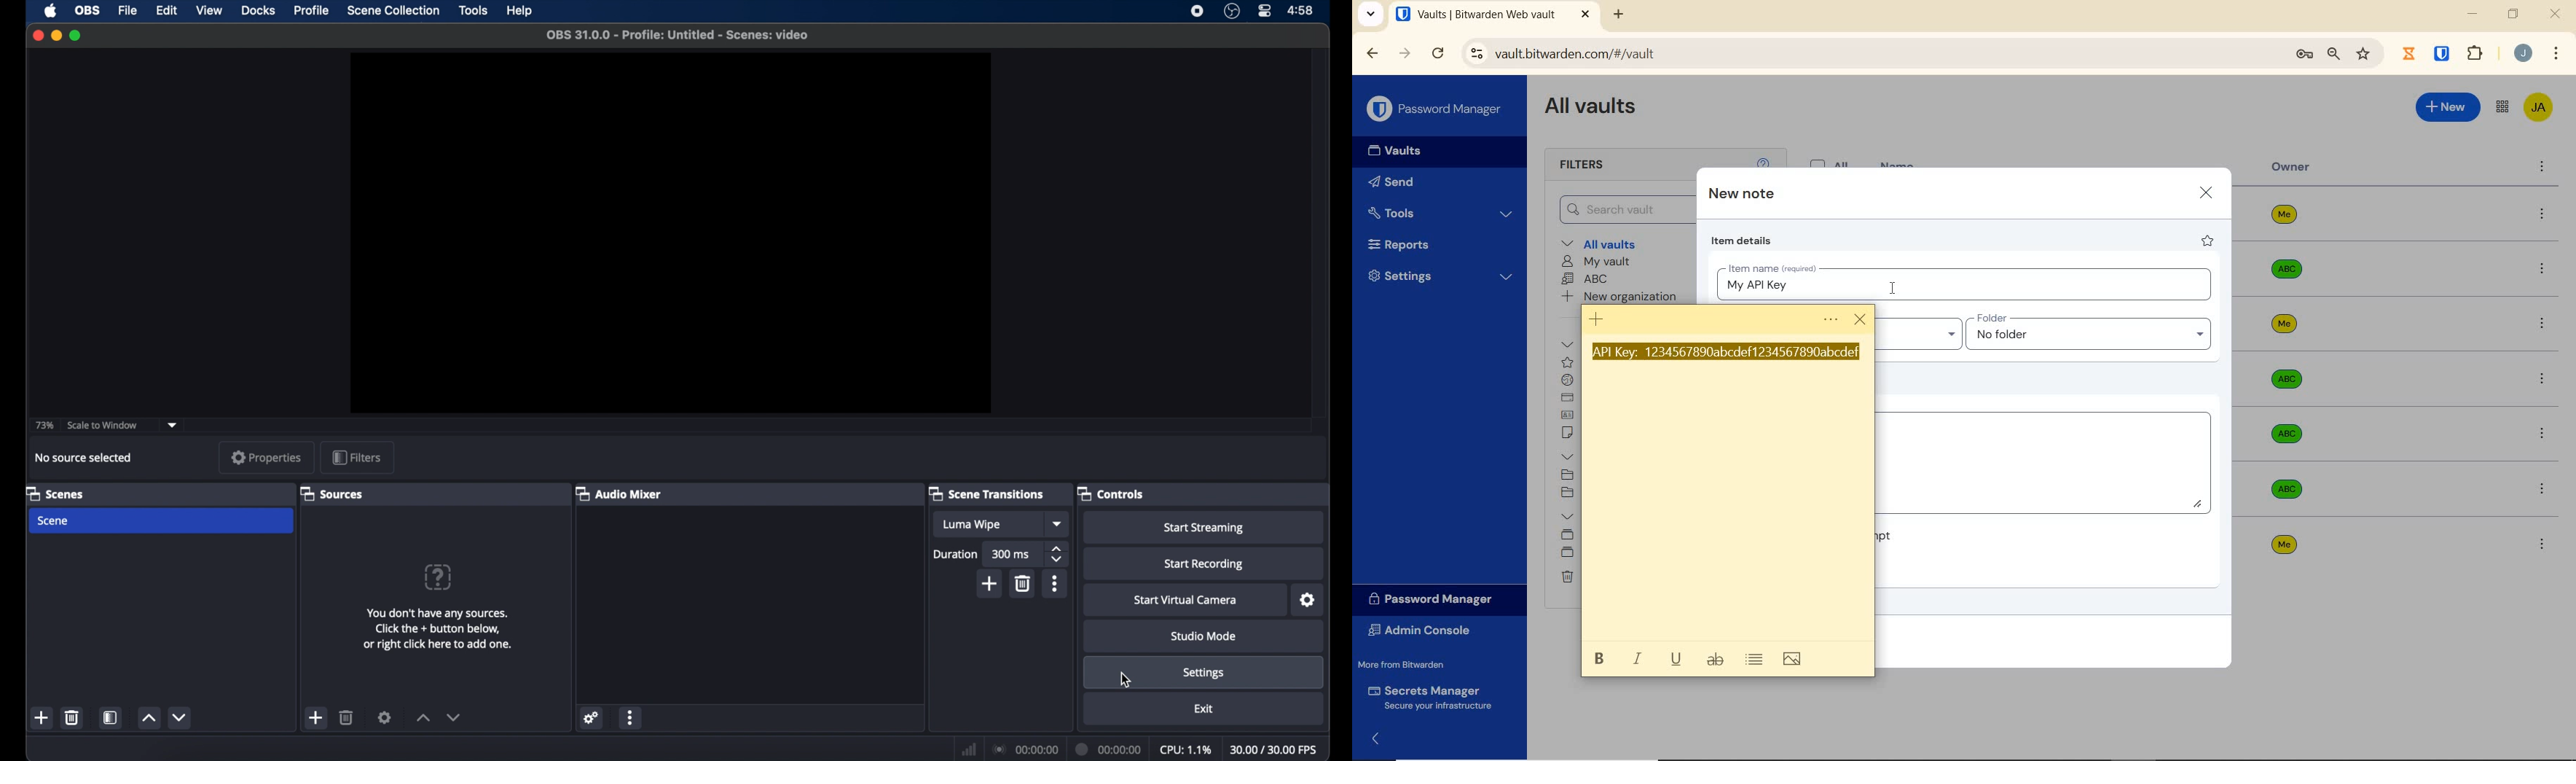  What do you see at coordinates (2524, 55) in the screenshot?
I see `Account` at bounding box center [2524, 55].